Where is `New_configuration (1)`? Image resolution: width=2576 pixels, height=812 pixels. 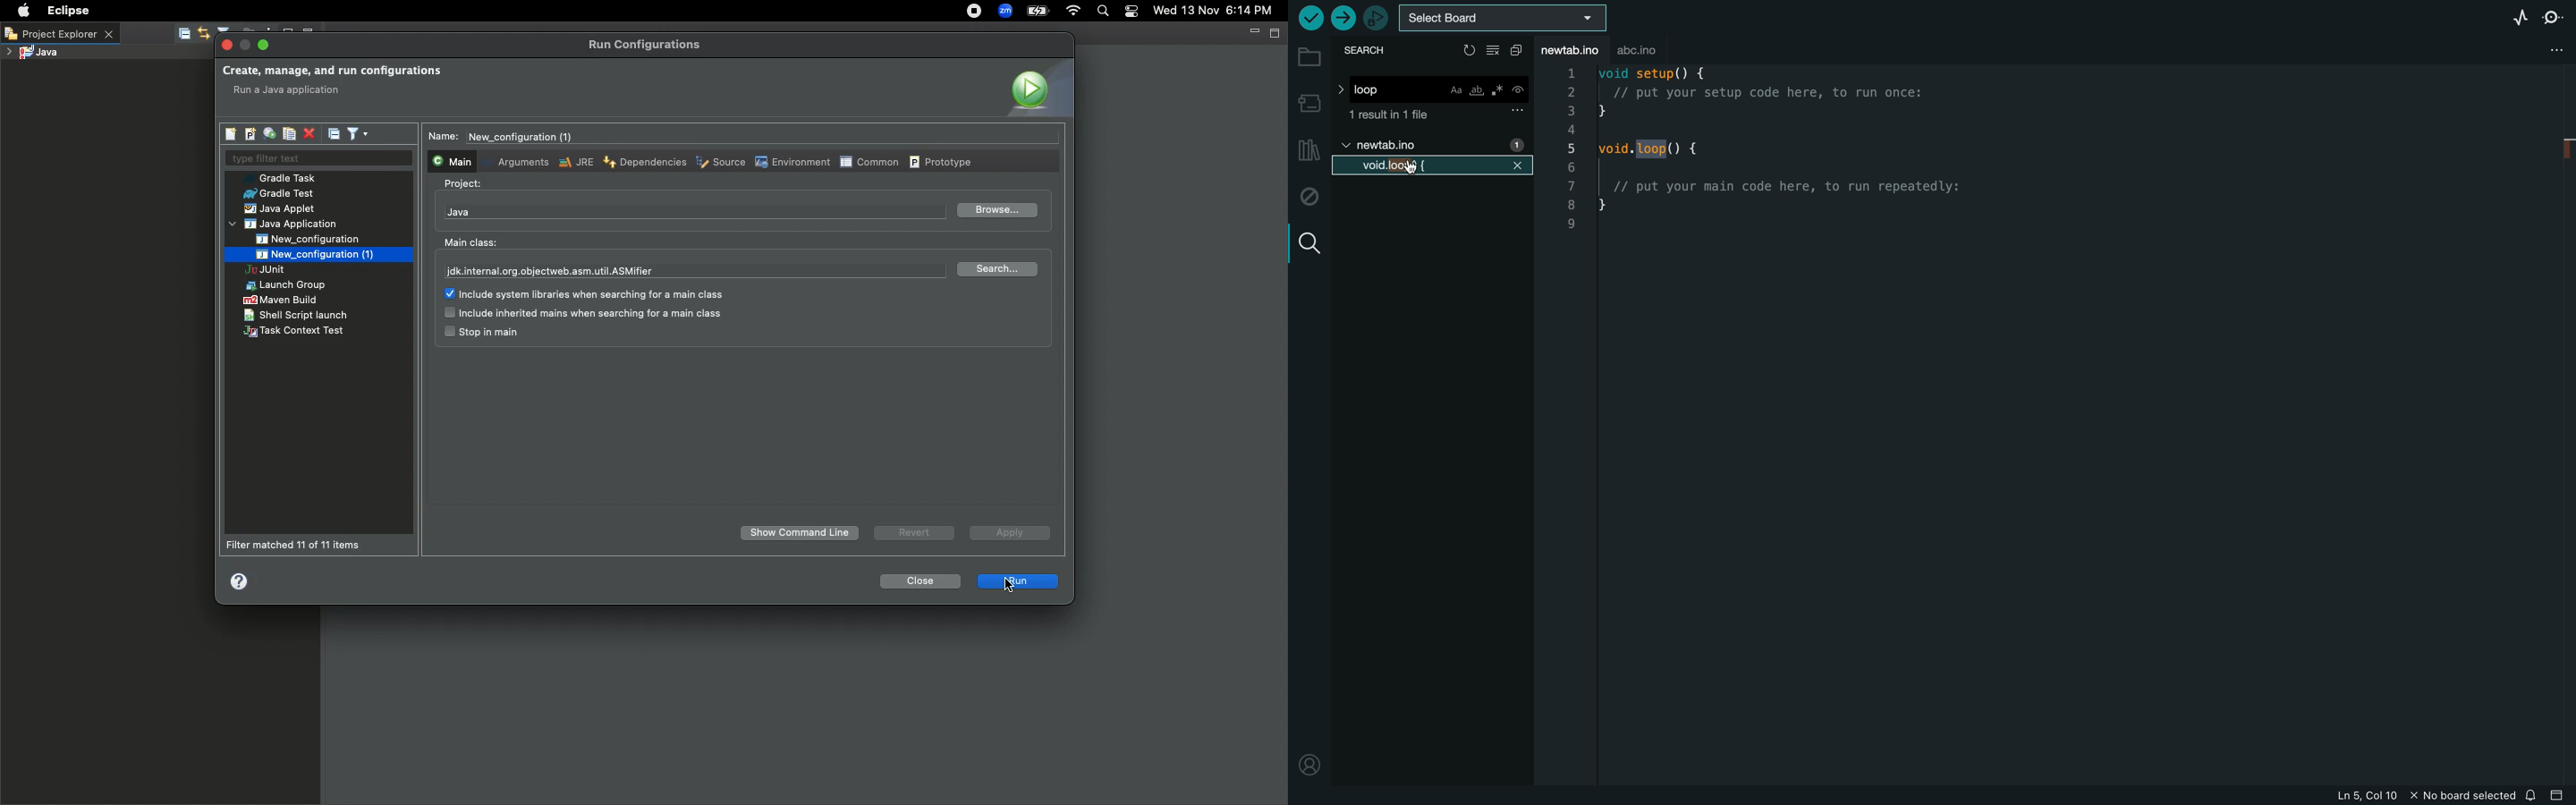 New_configuration (1) is located at coordinates (312, 254).